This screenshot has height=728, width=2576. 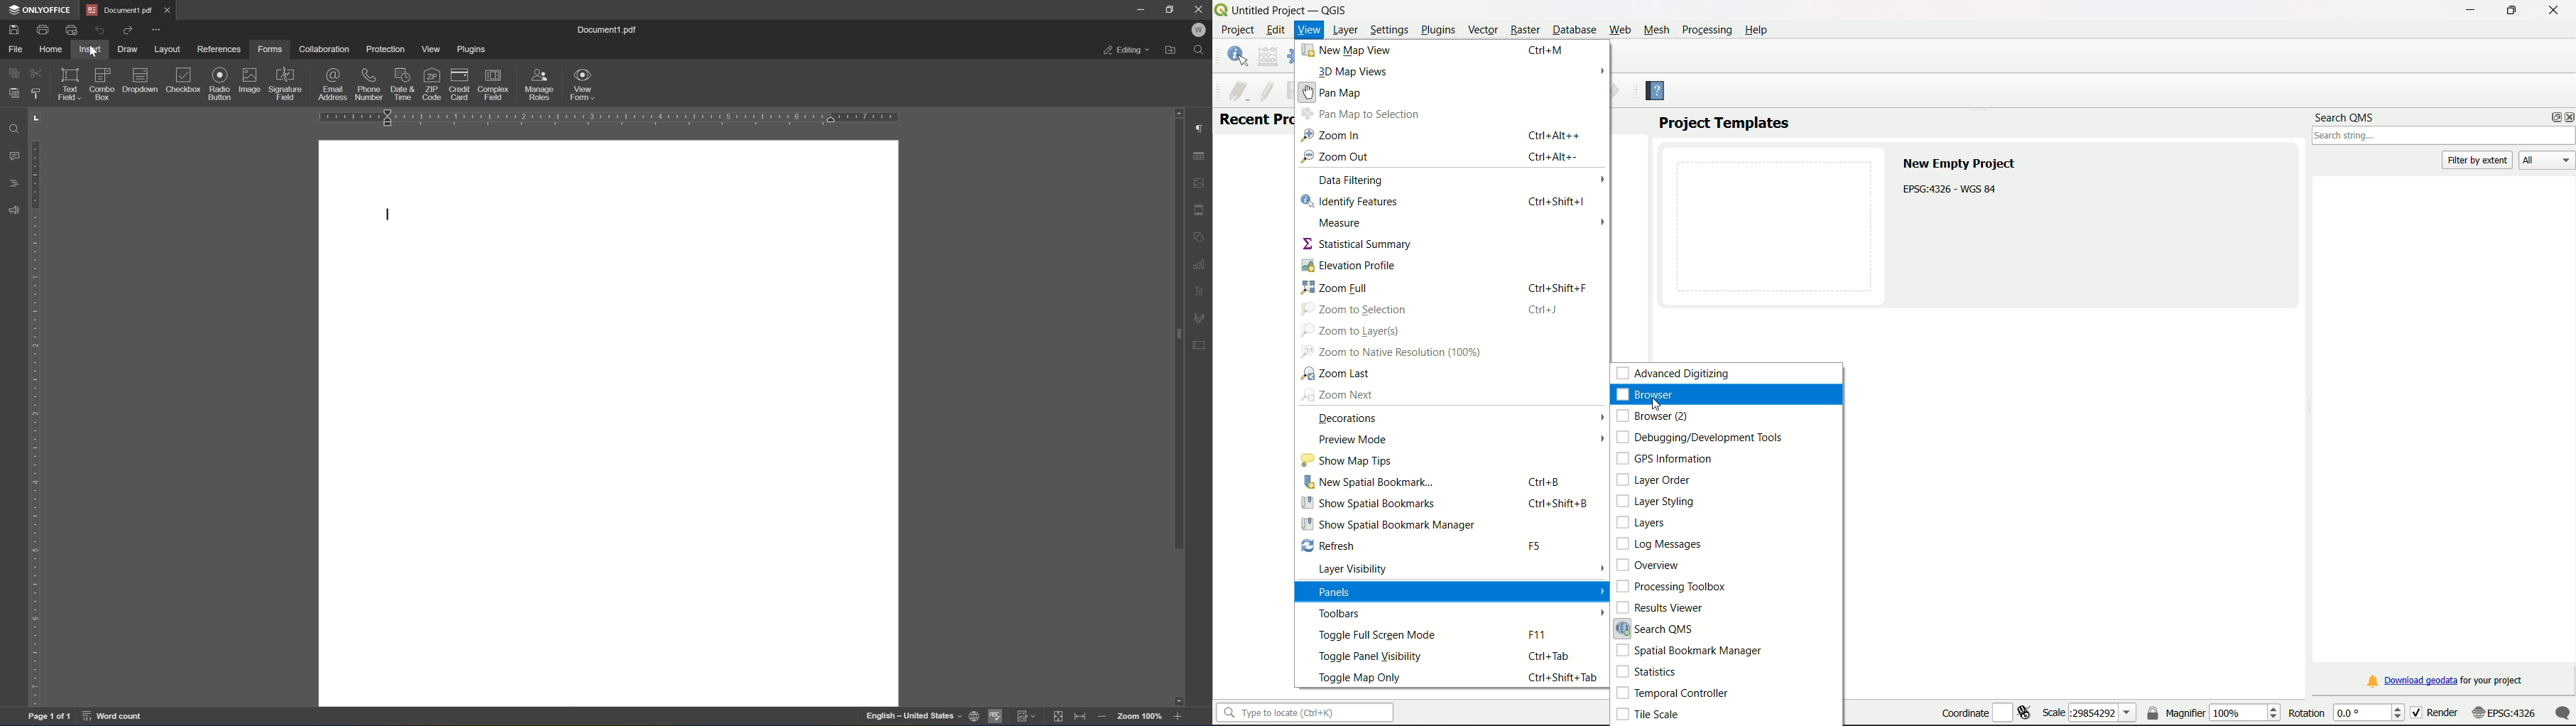 I want to click on spell checking, so click(x=998, y=716).